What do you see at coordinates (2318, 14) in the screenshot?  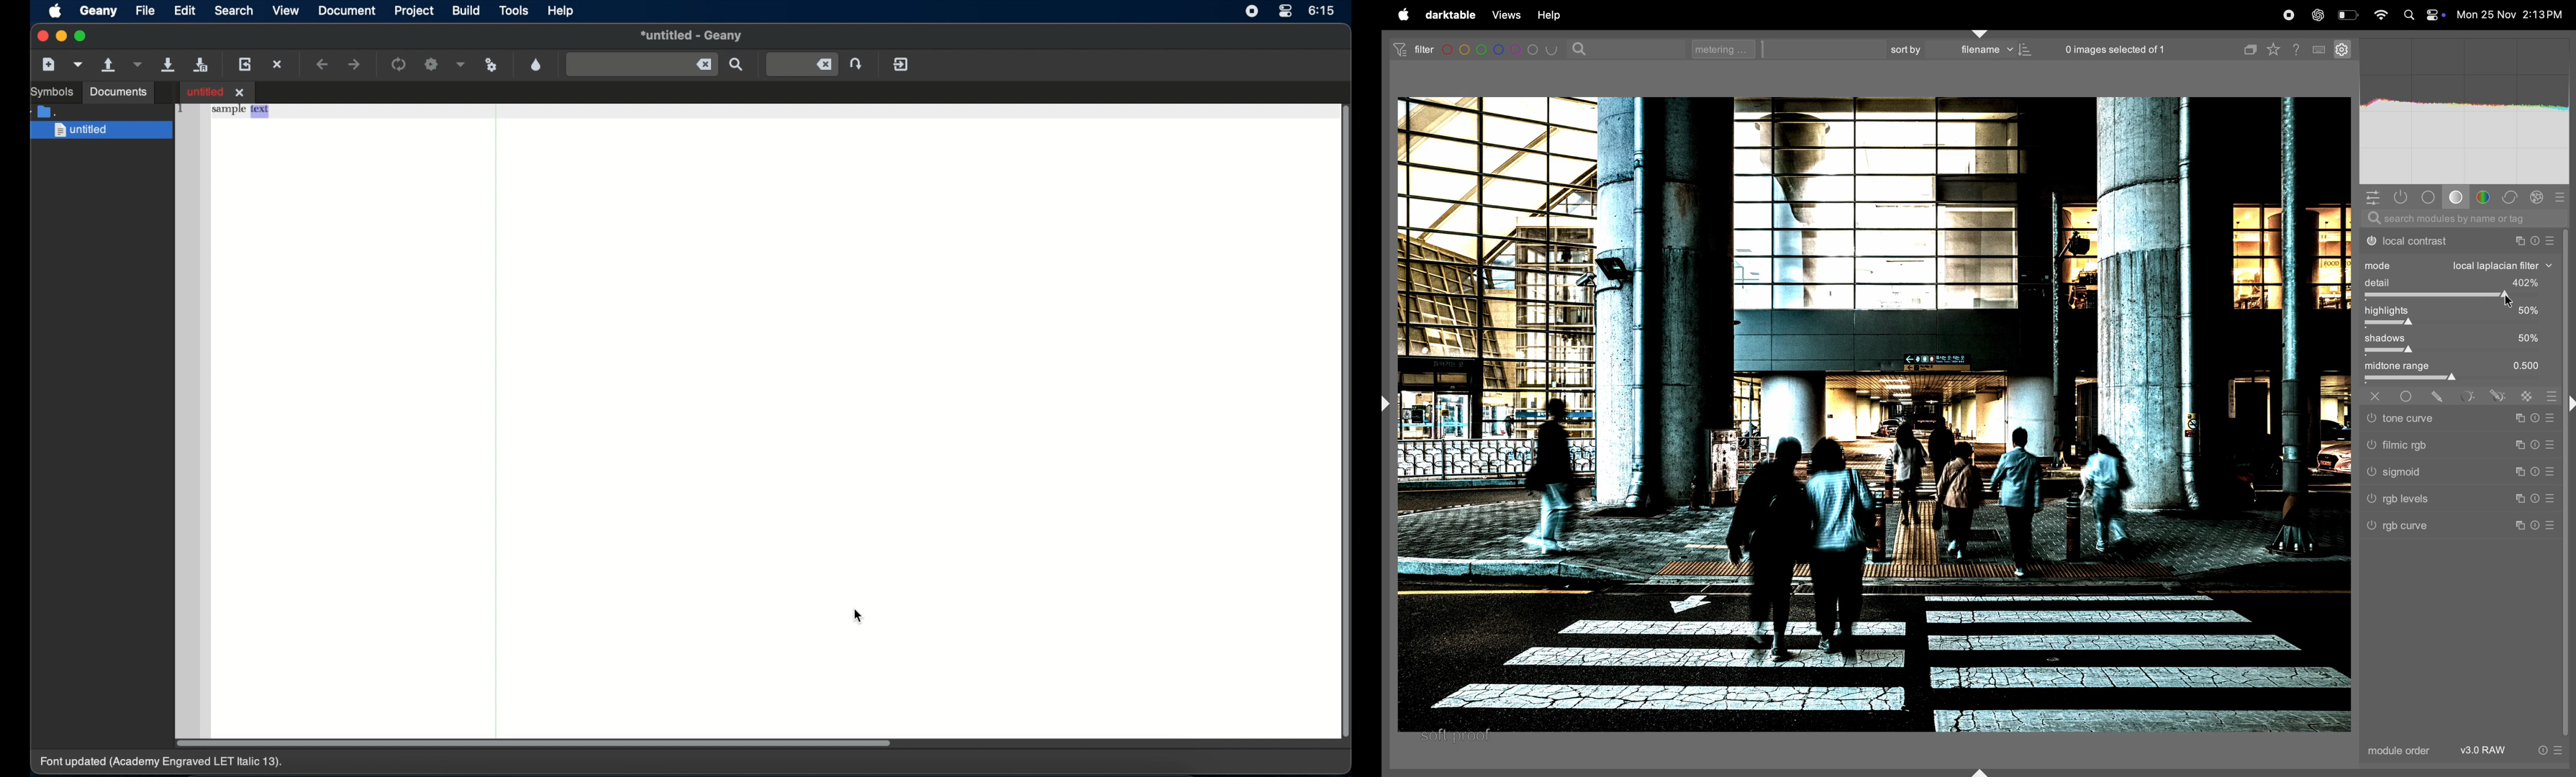 I see `chatgpt` at bounding box center [2318, 14].